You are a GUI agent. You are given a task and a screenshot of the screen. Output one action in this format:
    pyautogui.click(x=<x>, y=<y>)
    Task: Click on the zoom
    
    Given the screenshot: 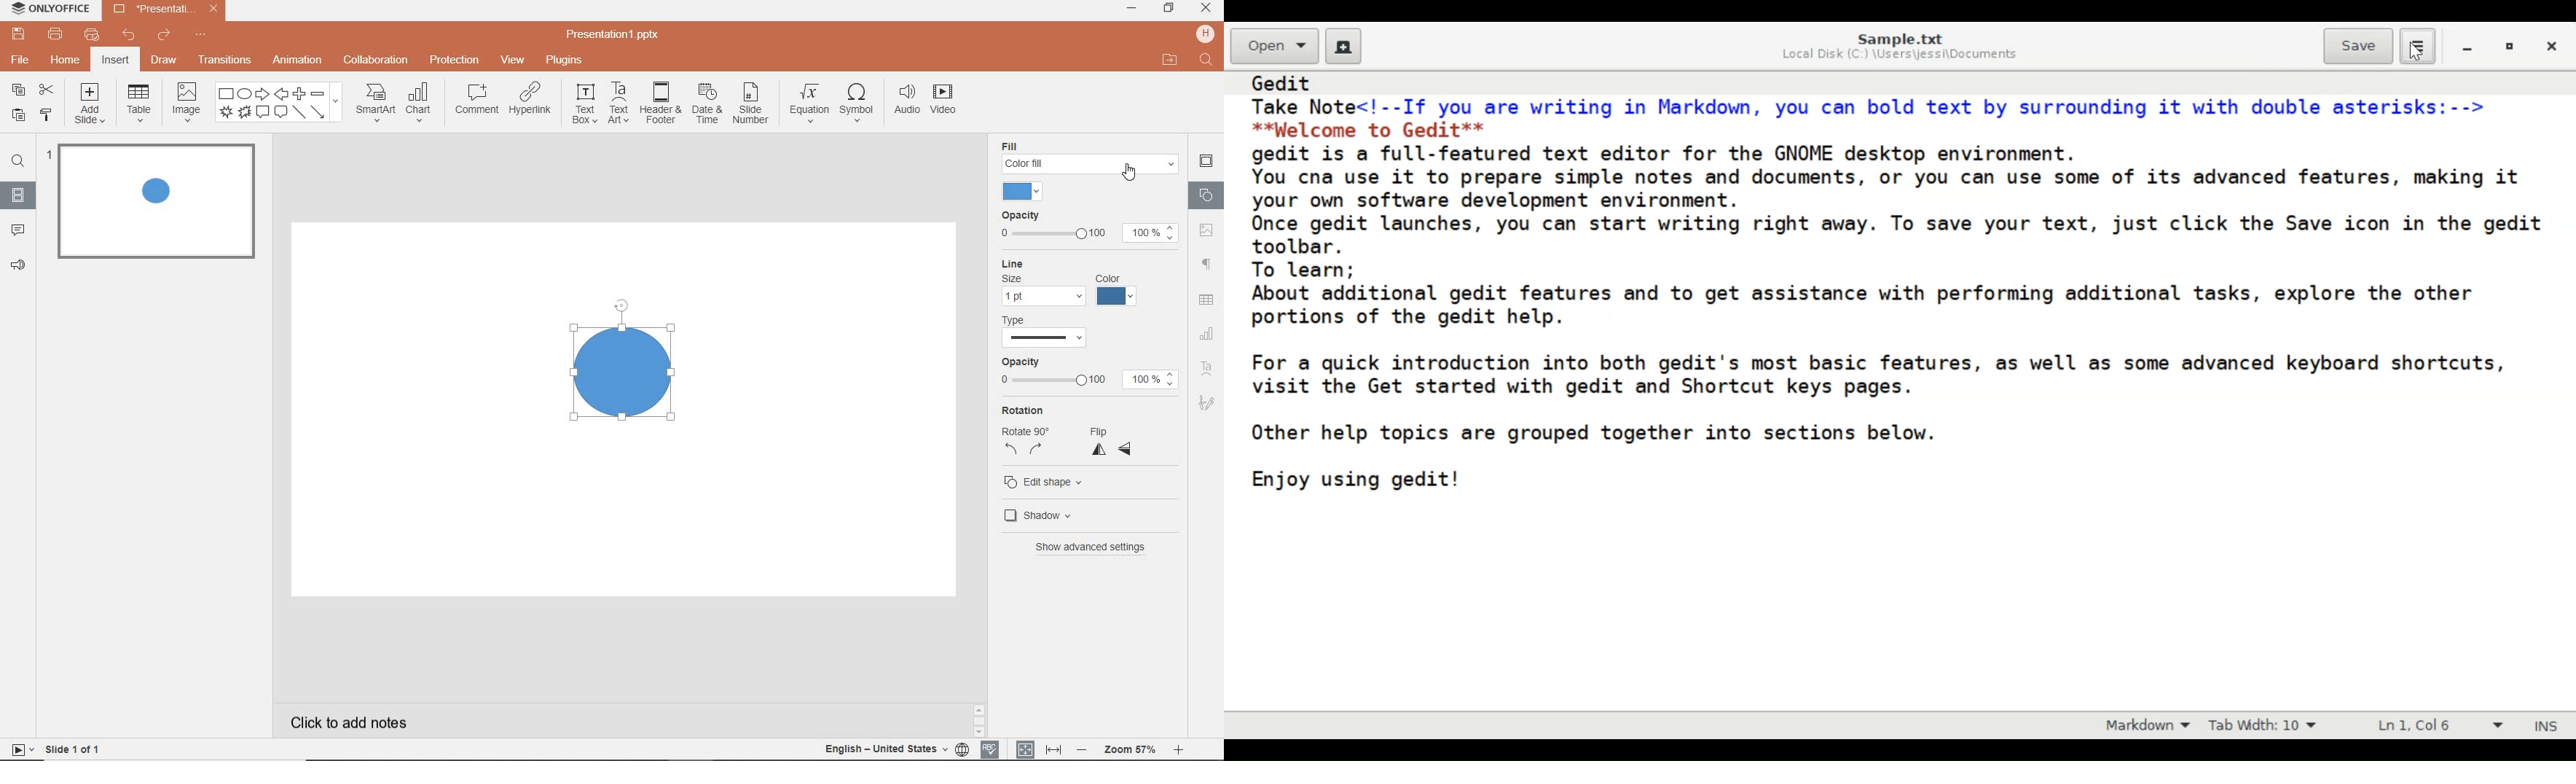 What is the action you would take?
    pyautogui.click(x=1130, y=750)
    